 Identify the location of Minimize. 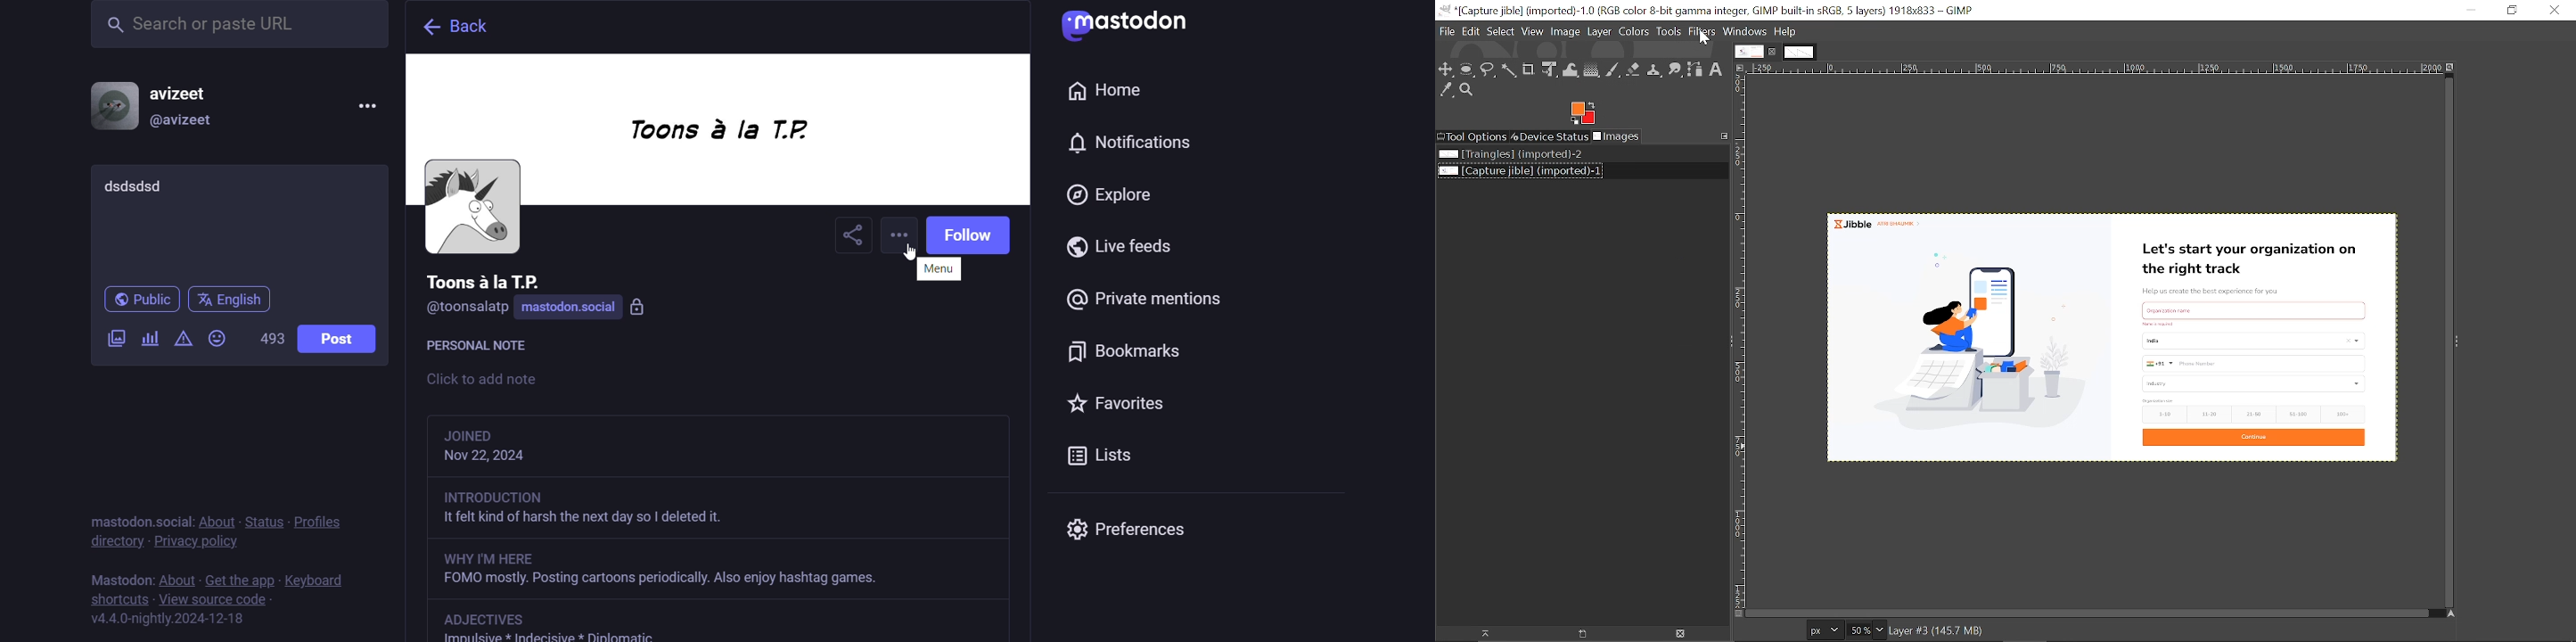
(2471, 11).